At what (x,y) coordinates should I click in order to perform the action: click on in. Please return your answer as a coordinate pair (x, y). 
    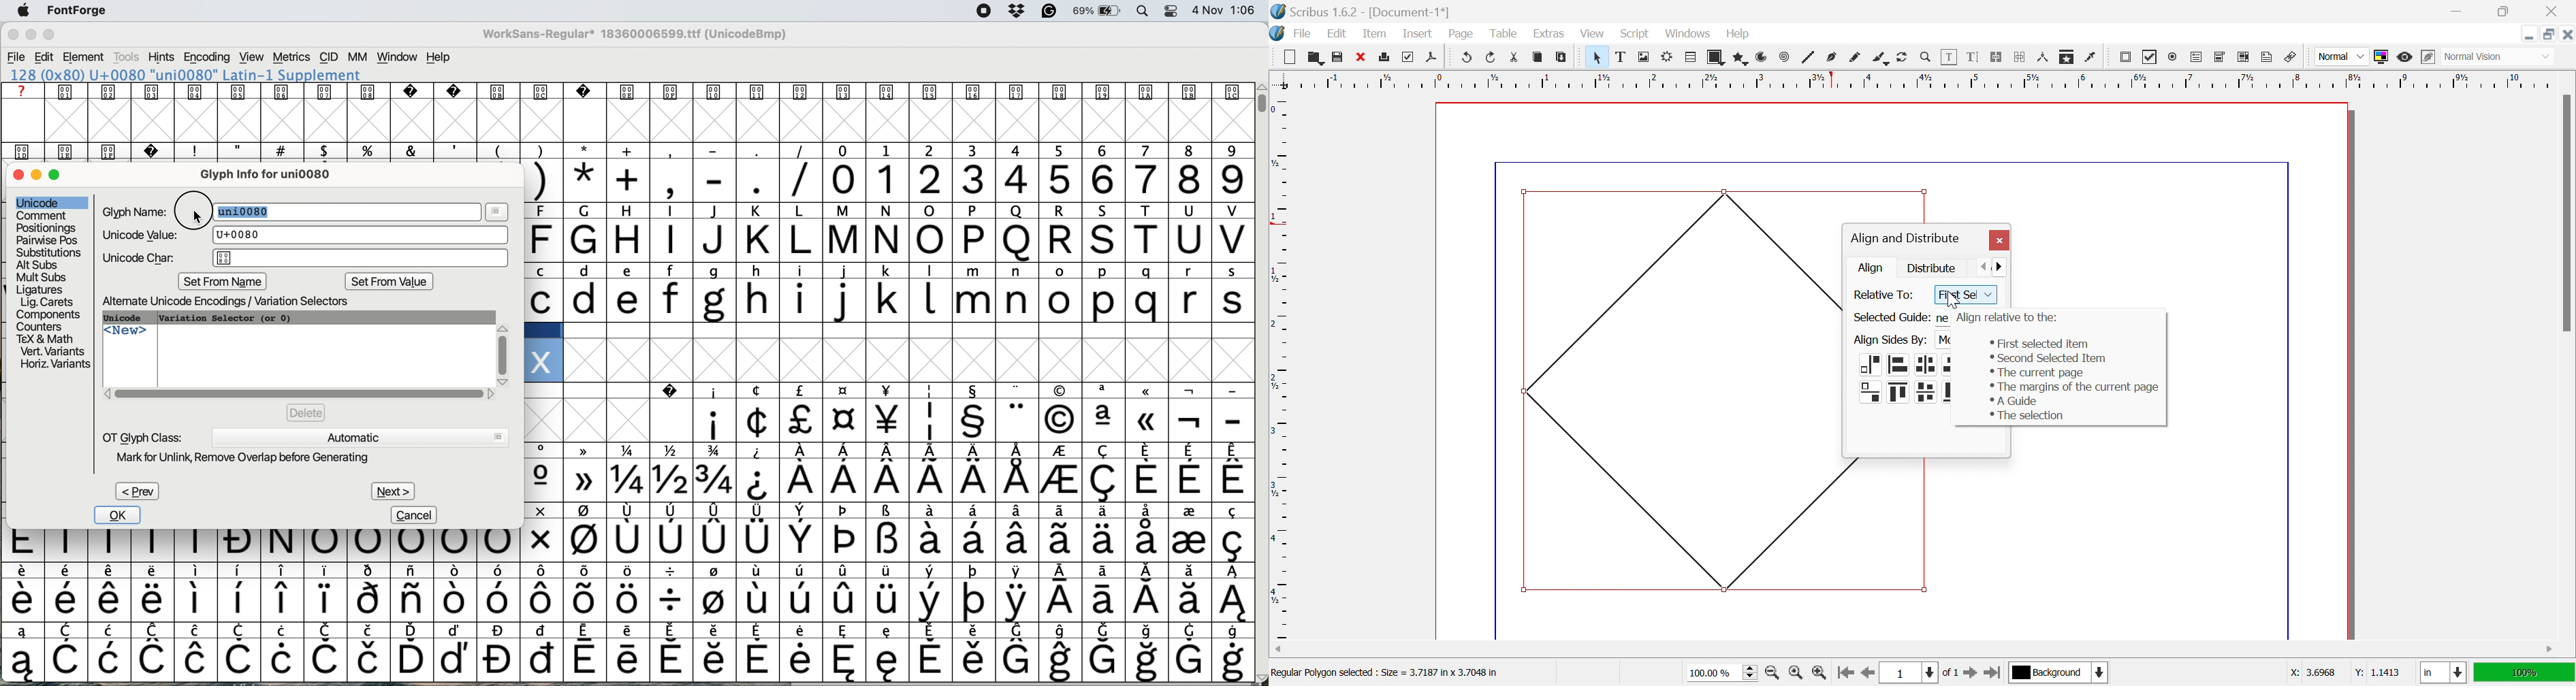
    Looking at the image, I should click on (2445, 674).